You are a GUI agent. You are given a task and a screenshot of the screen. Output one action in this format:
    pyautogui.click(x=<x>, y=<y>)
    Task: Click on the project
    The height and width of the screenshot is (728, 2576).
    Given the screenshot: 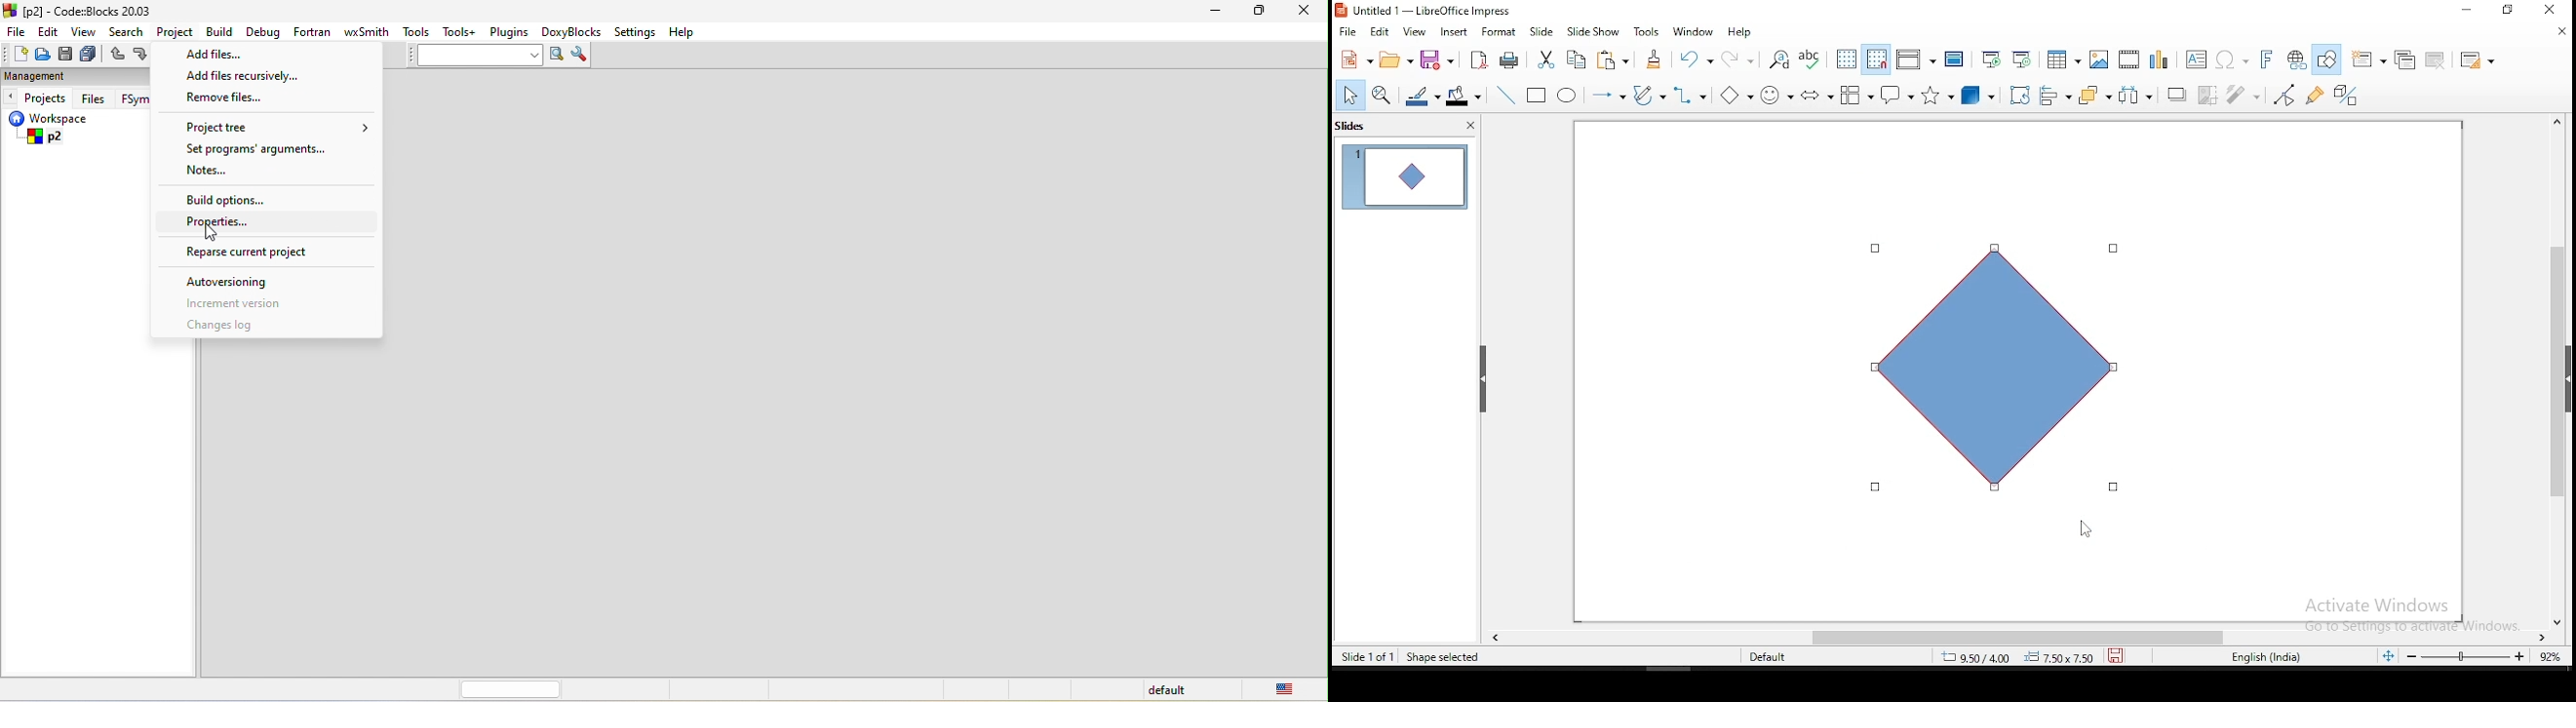 What is the action you would take?
    pyautogui.click(x=179, y=32)
    